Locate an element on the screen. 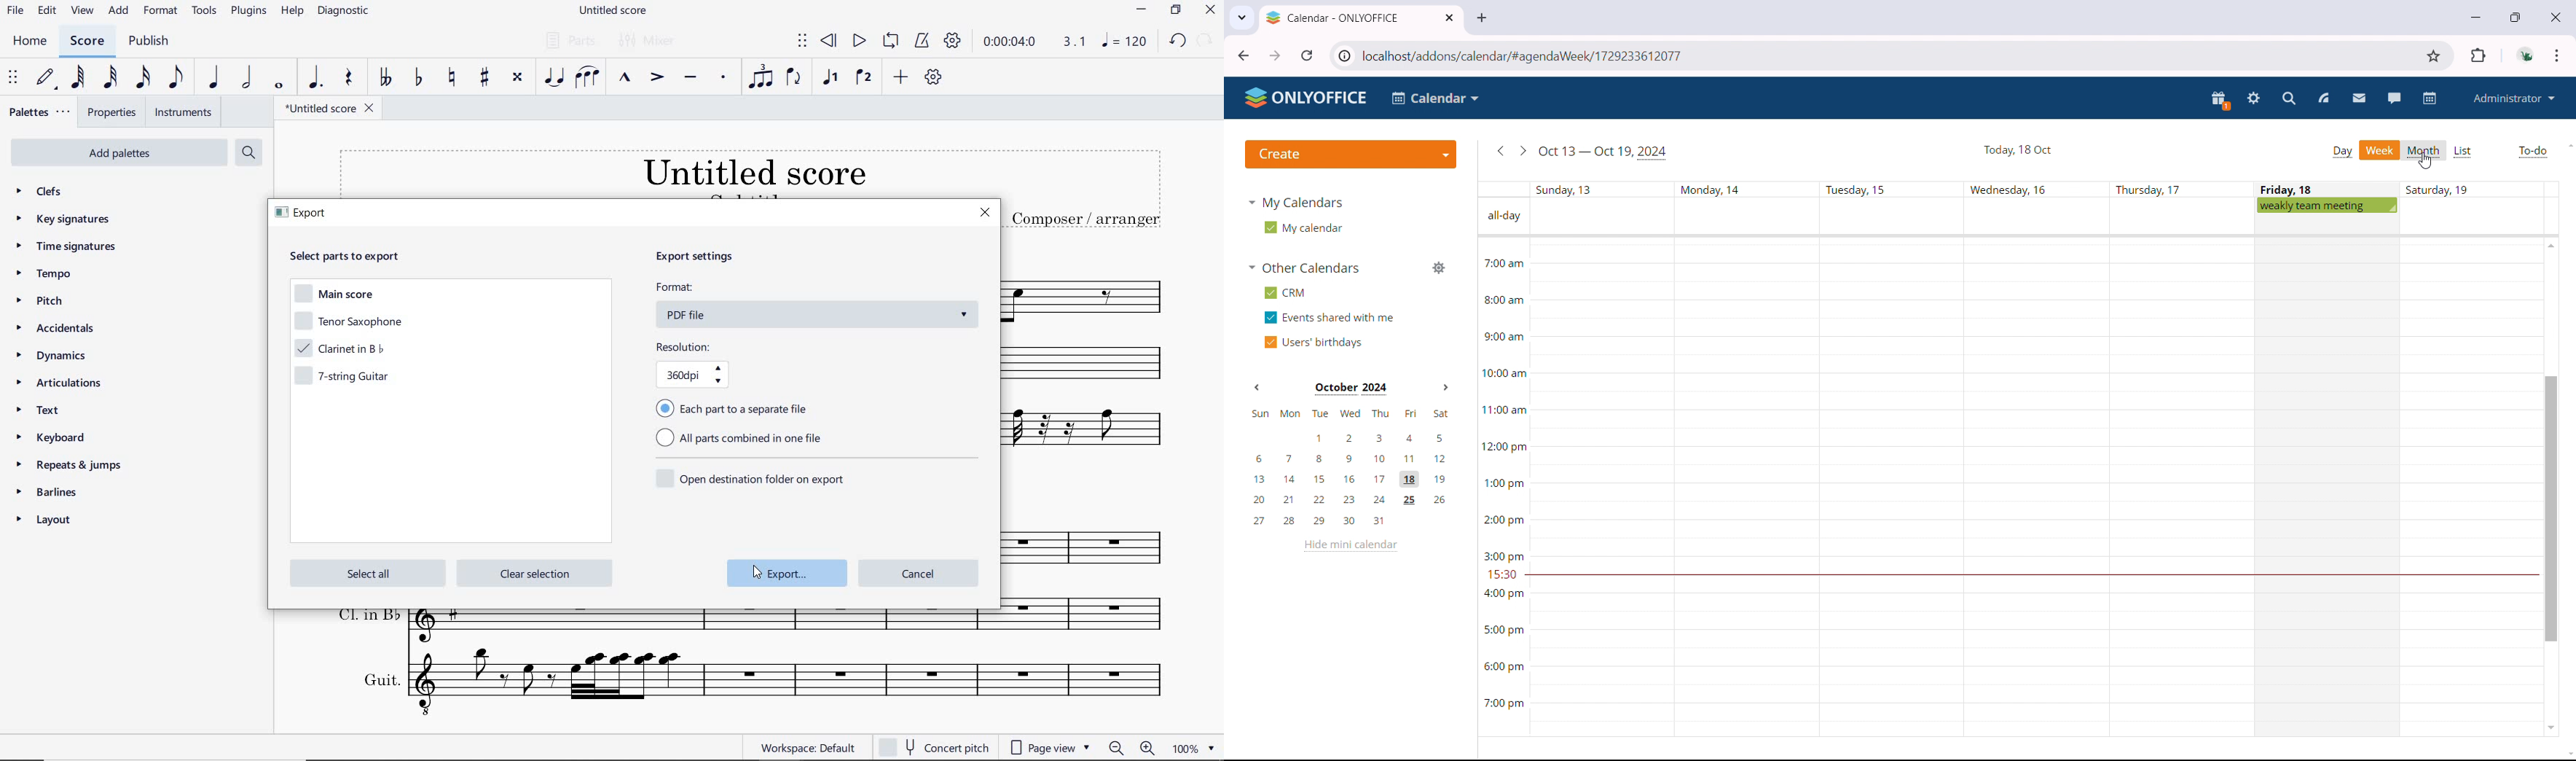  Tenor Saxophone is located at coordinates (1090, 293).